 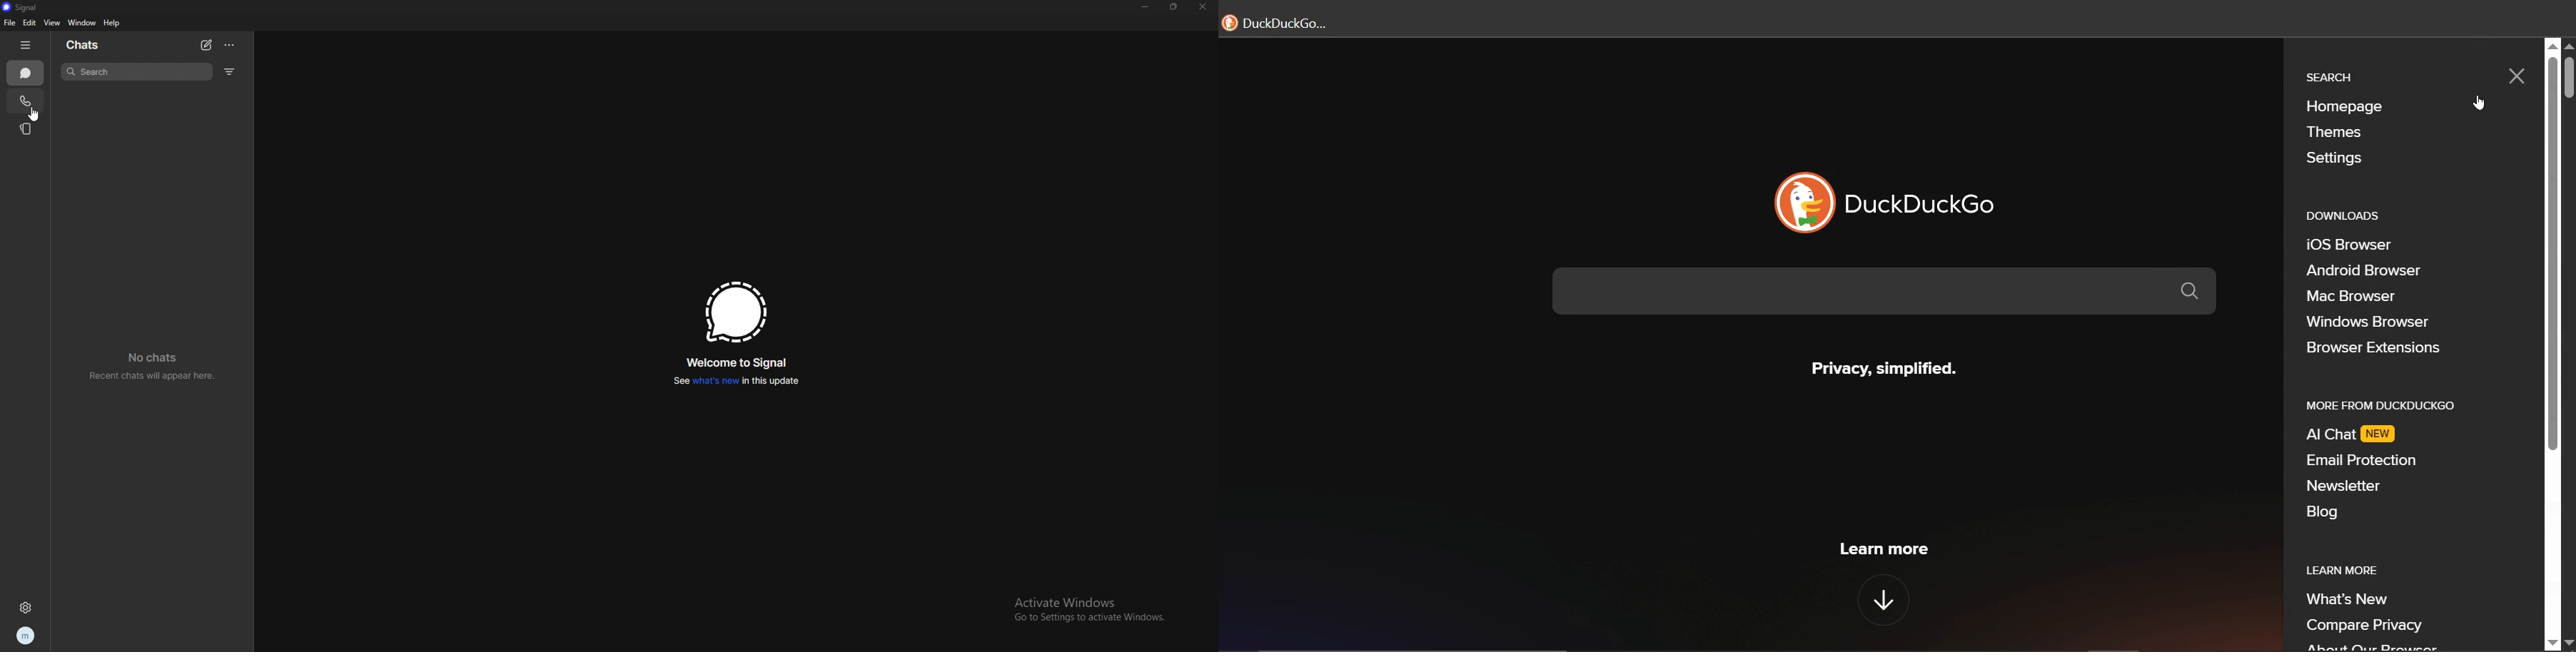 I want to click on resize, so click(x=1173, y=7).